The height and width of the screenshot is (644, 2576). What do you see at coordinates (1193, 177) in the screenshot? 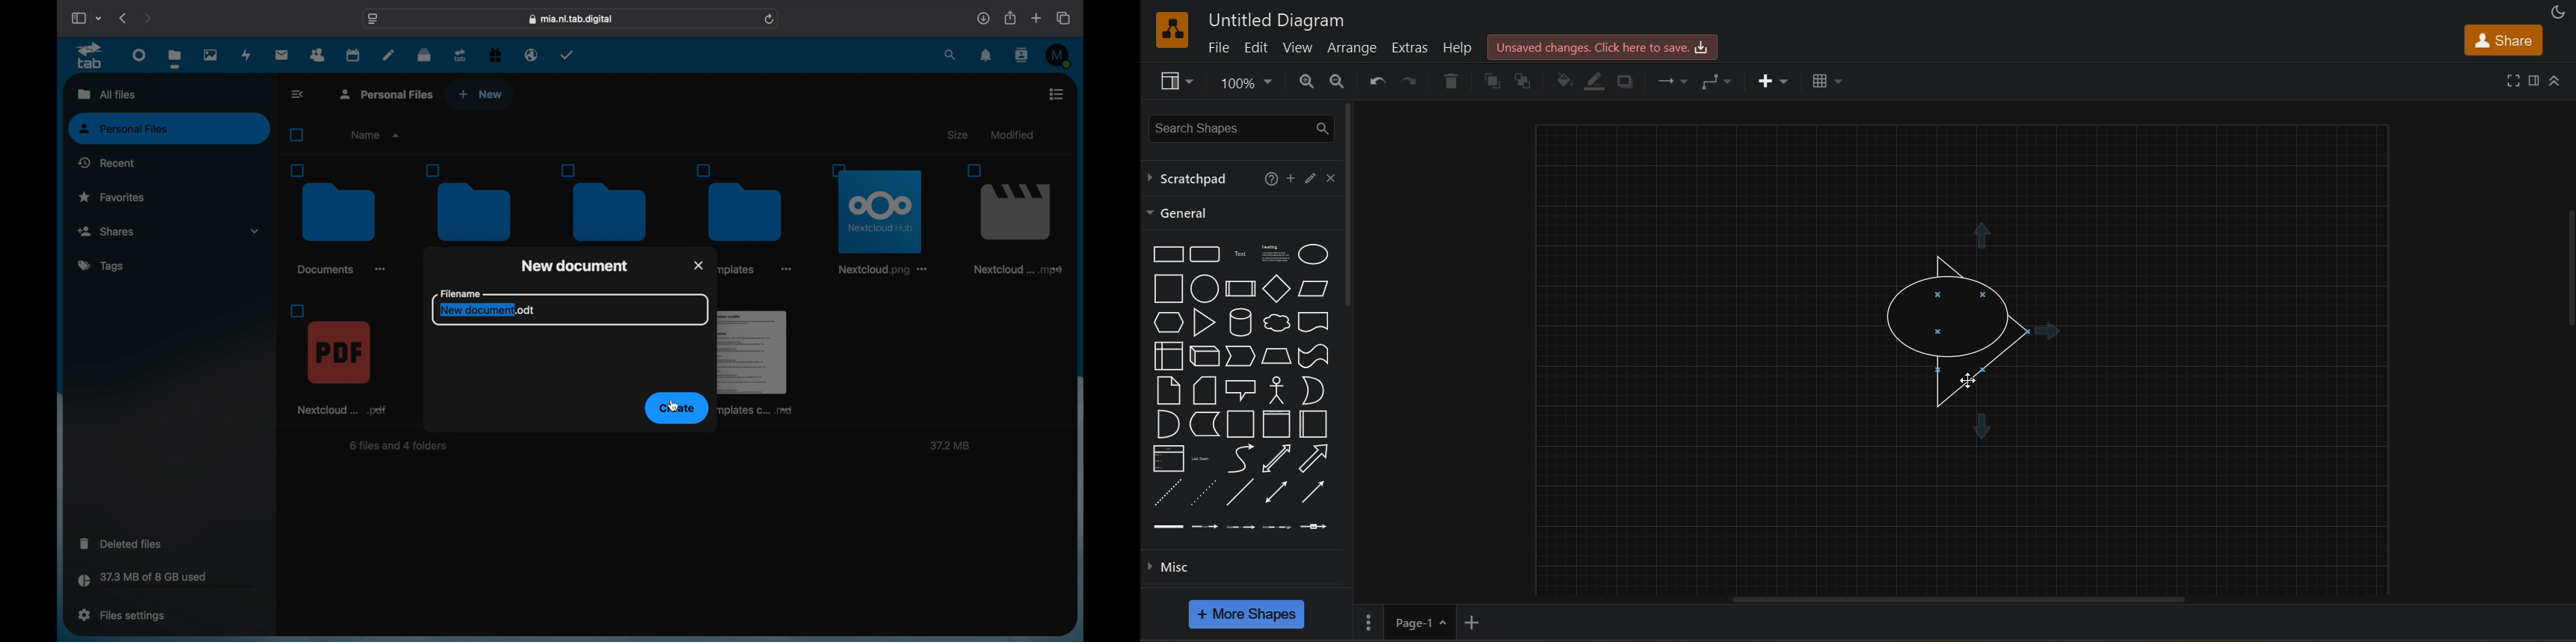
I see `scratchpad` at bounding box center [1193, 177].